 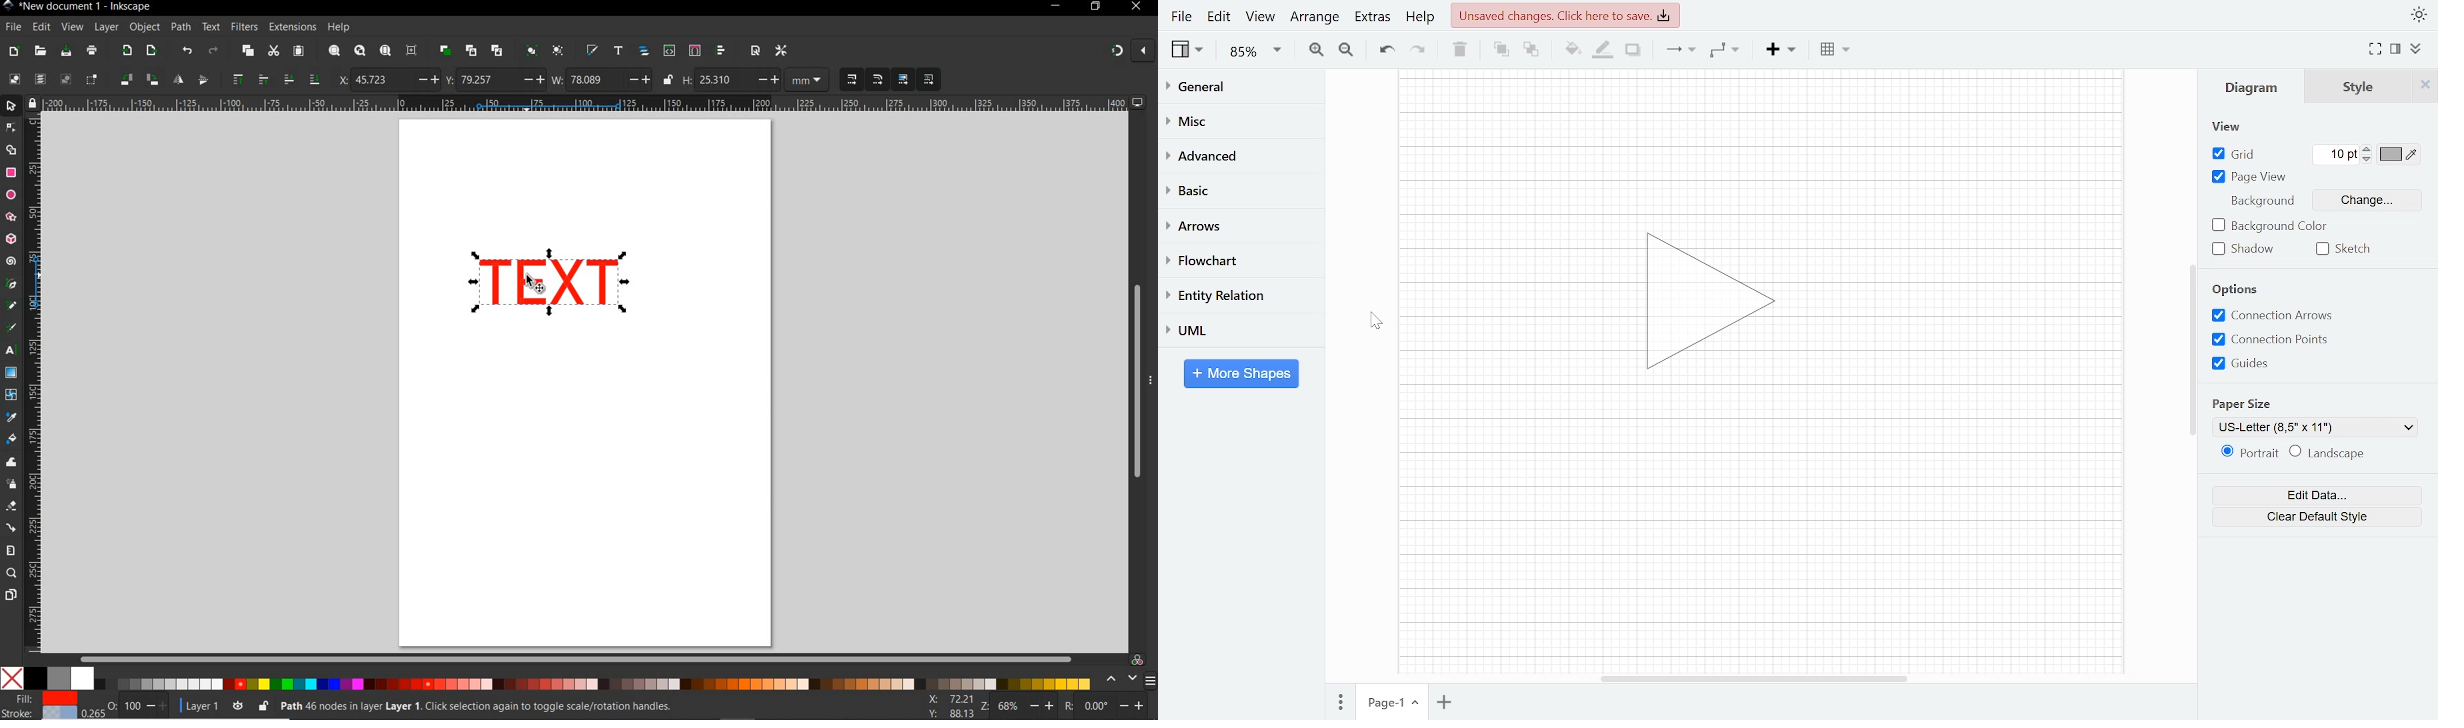 What do you see at coordinates (359, 52) in the screenshot?
I see `ZOOM DRAWING` at bounding box center [359, 52].